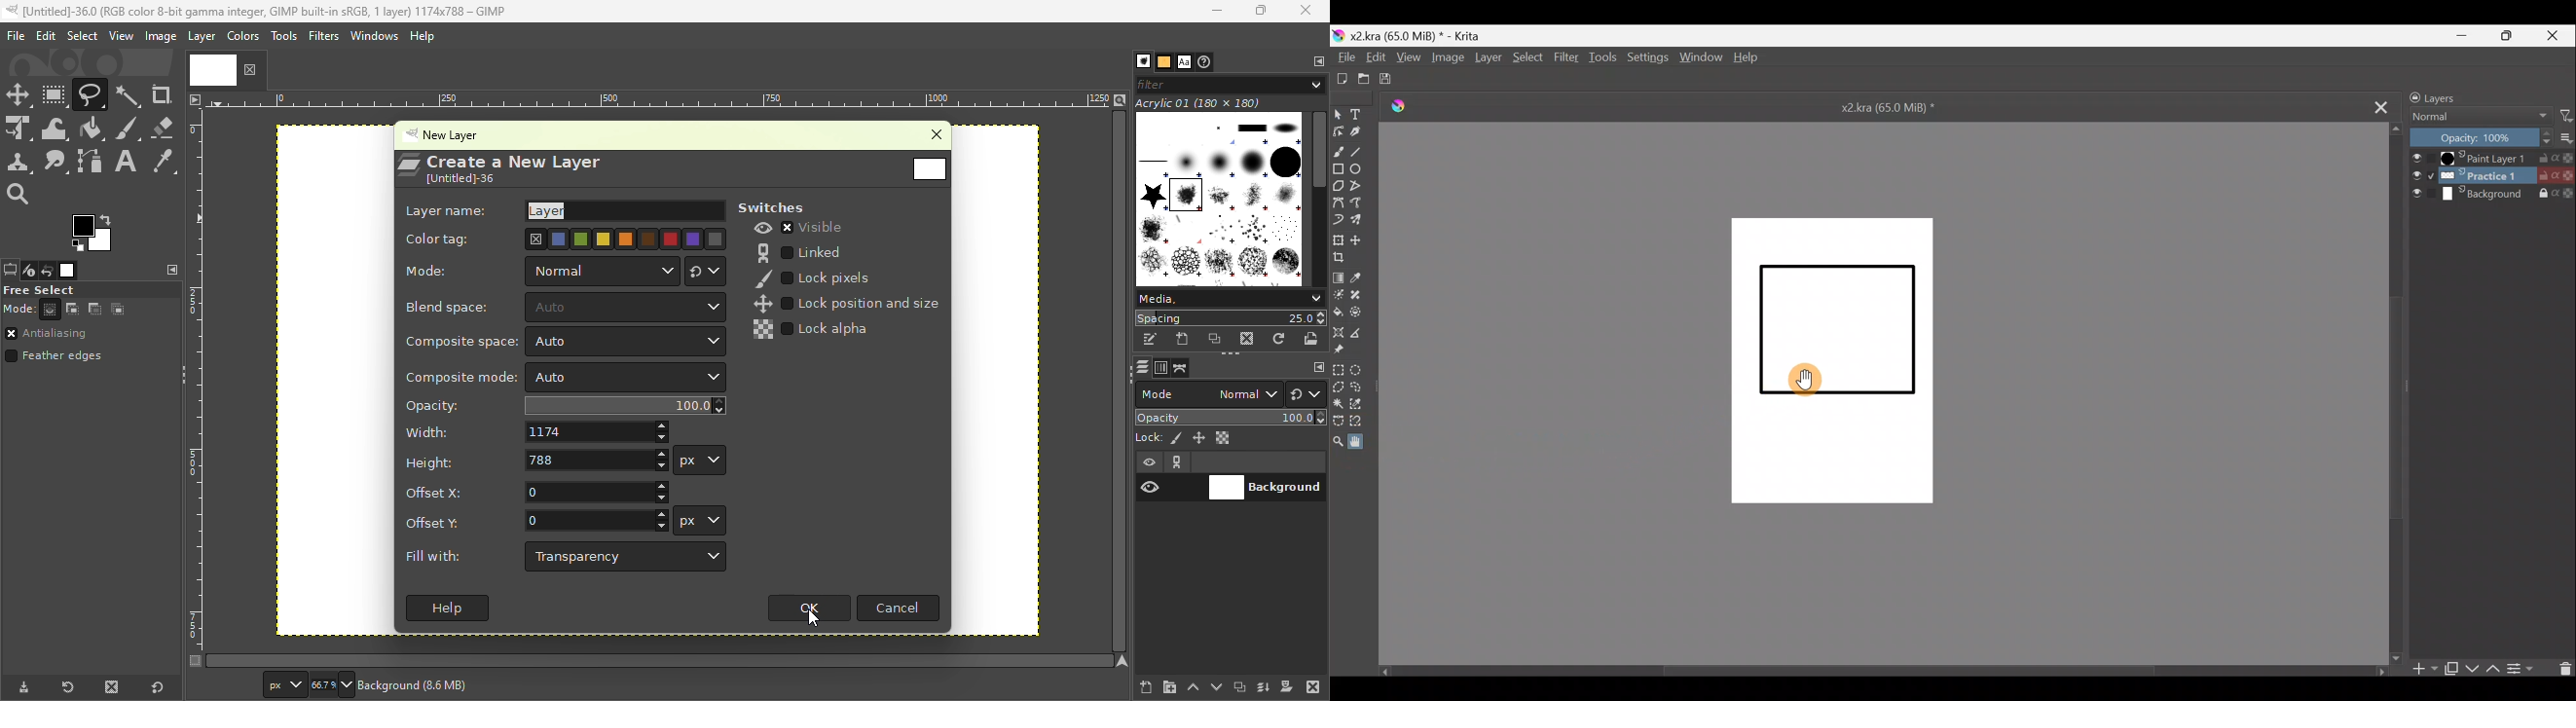 Image resolution: width=2576 pixels, height=728 pixels. Describe the element at coordinates (846, 304) in the screenshot. I see `Lock position and size` at that location.